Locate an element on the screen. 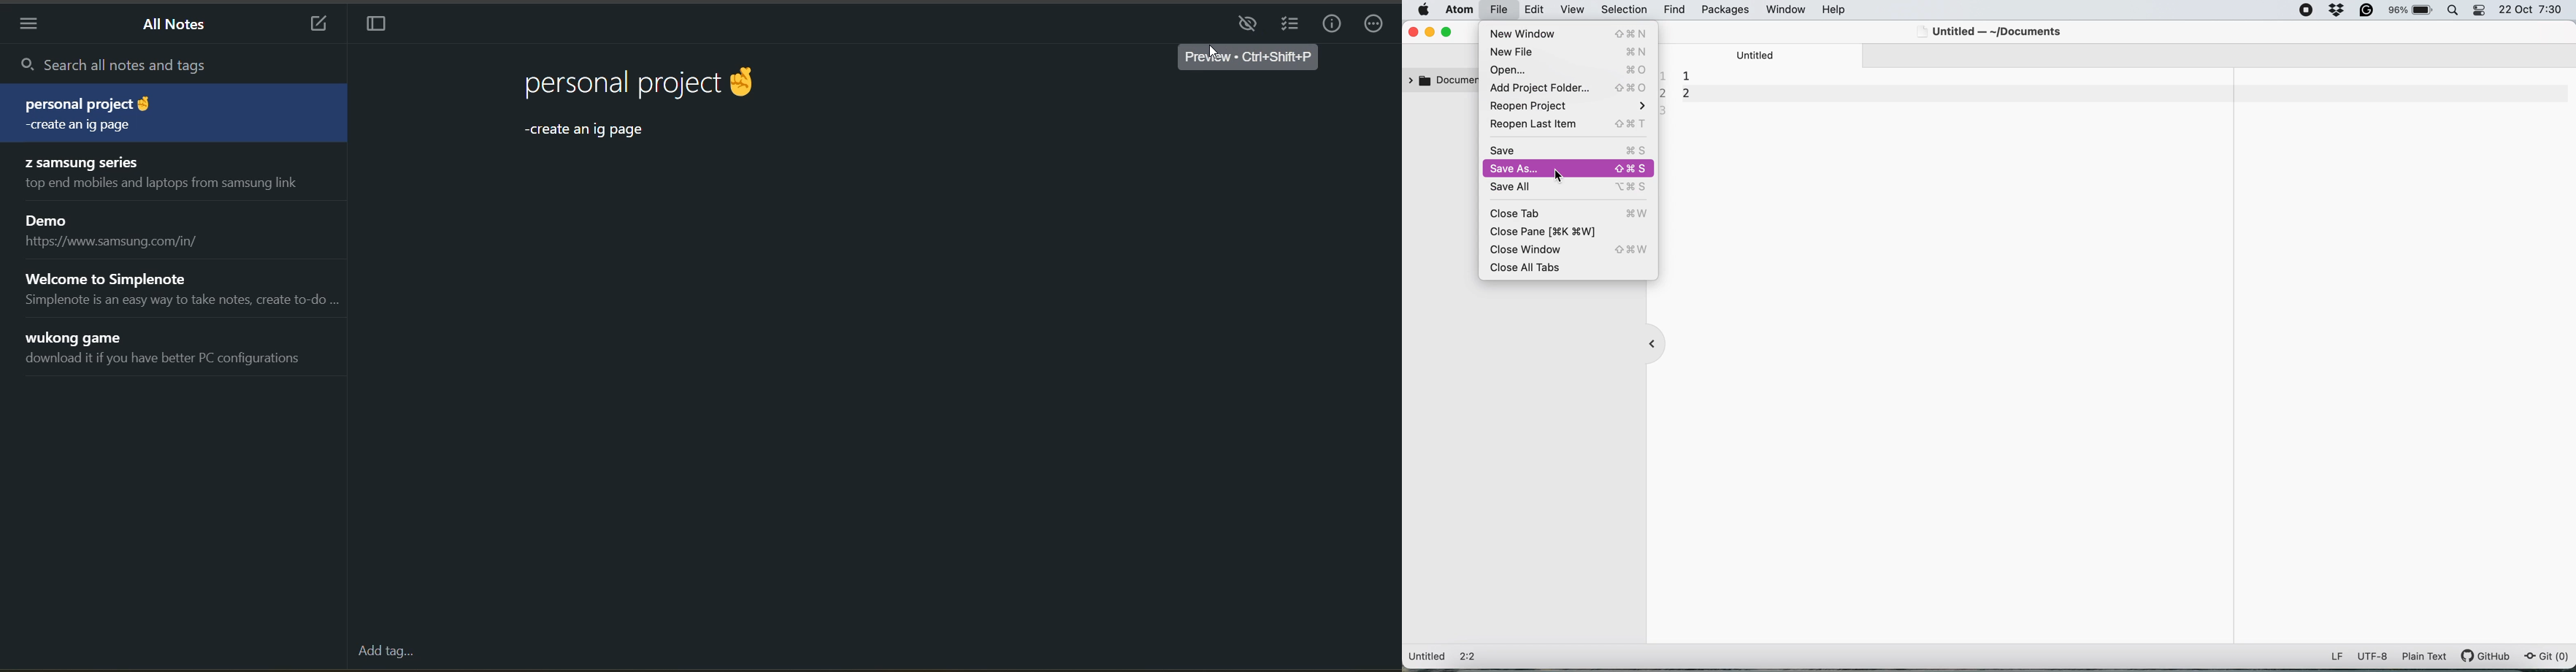 The image size is (2576, 672). add tag is located at coordinates (385, 653).